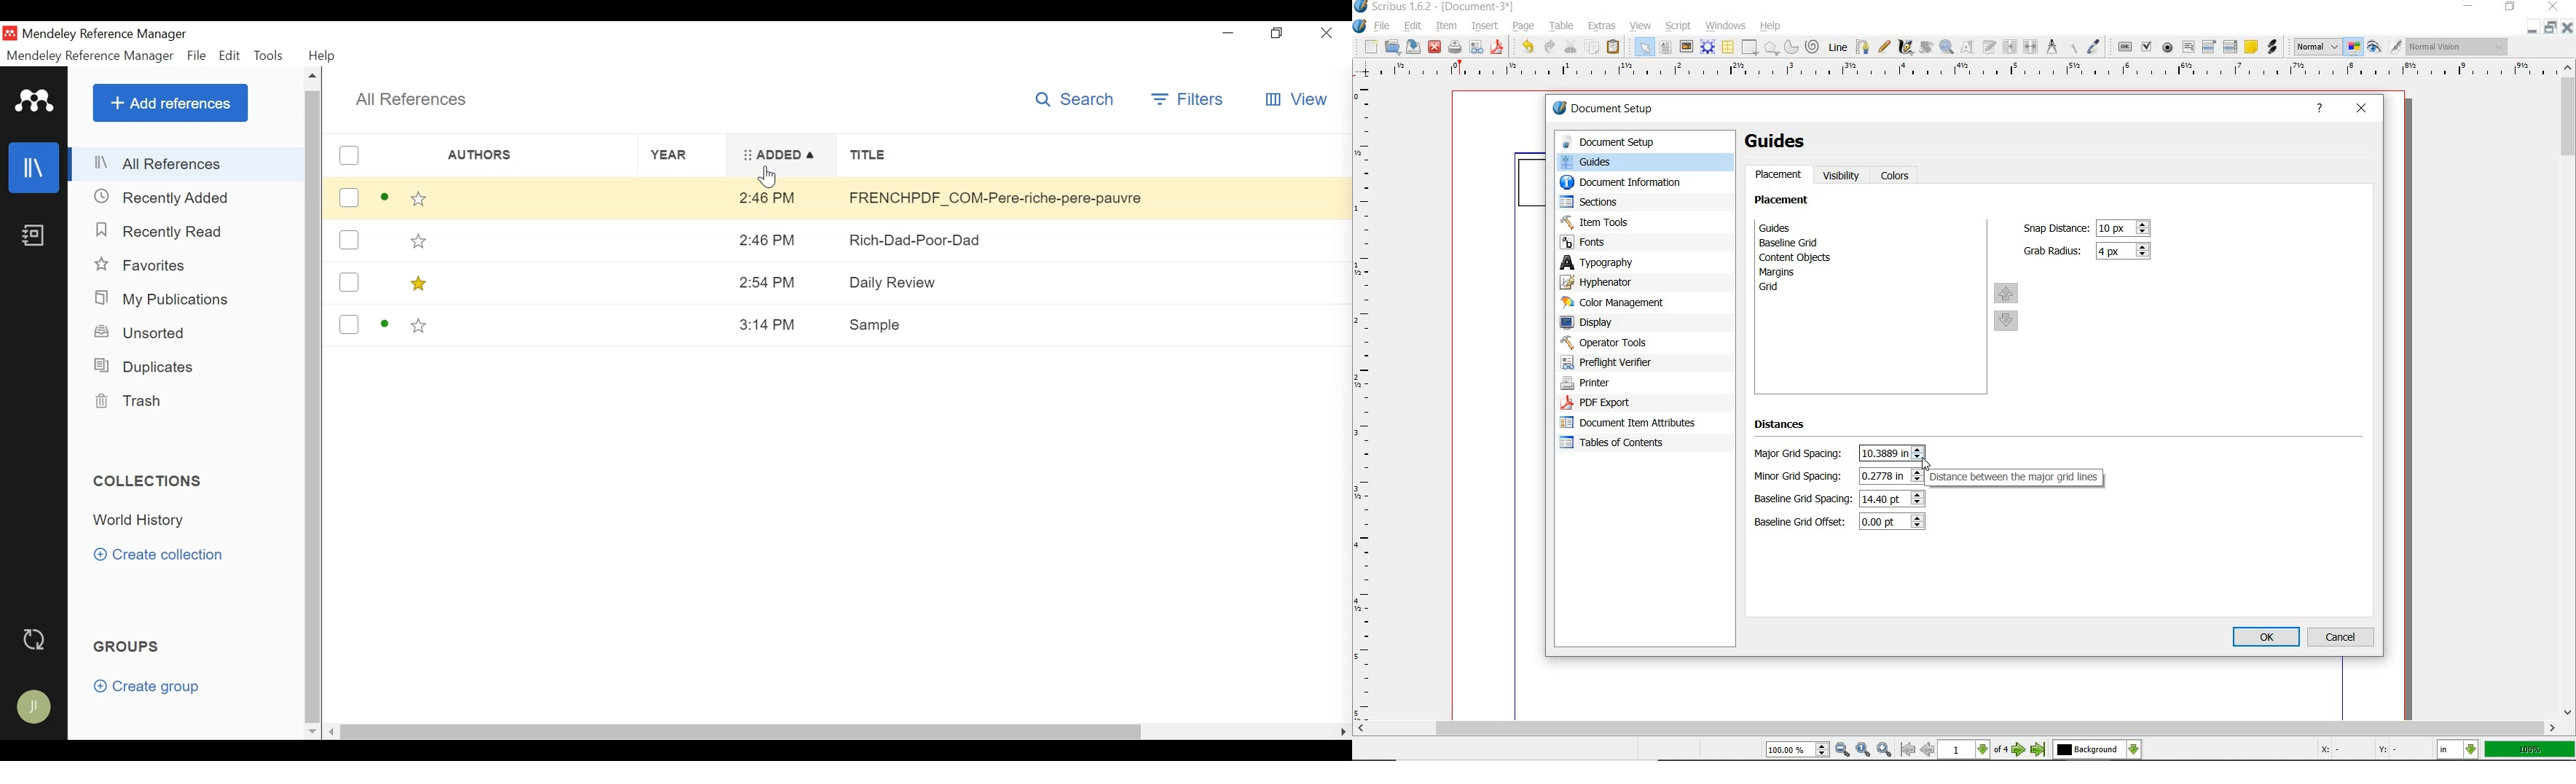  I want to click on distances, so click(1786, 427).